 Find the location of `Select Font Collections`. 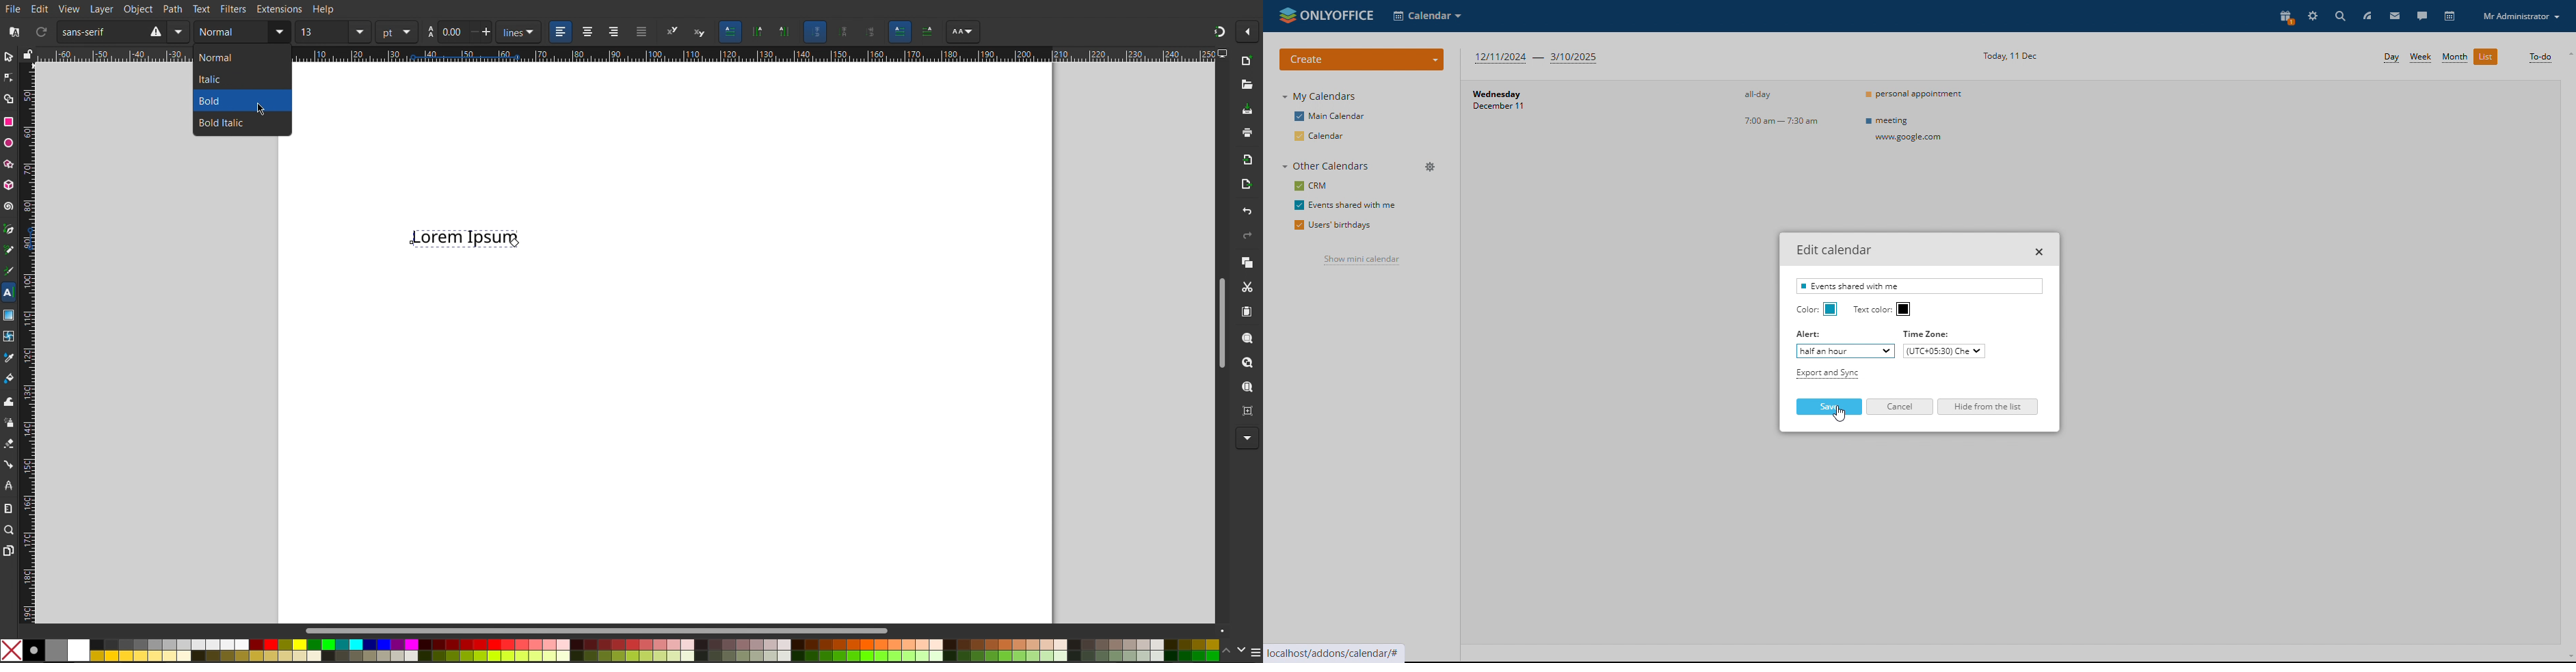

Select Font Collections is located at coordinates (13, 32).